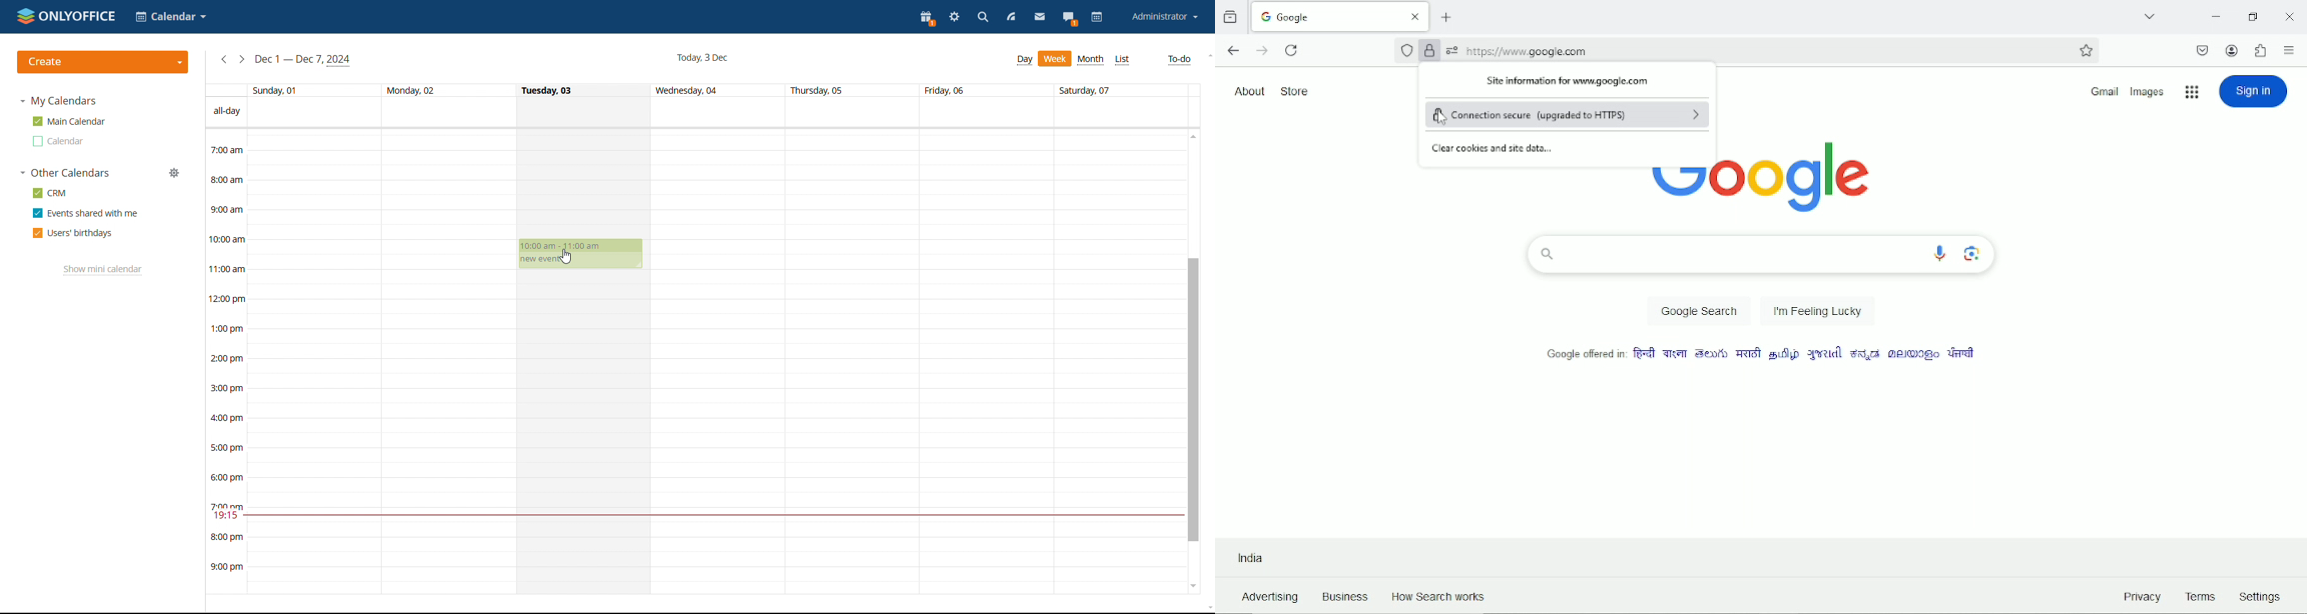 Image resolution: width=2324 pixels, height=616 pixels. Describe the element at coordinates (1250, 556) in the screenshot. I see `India` at that location.